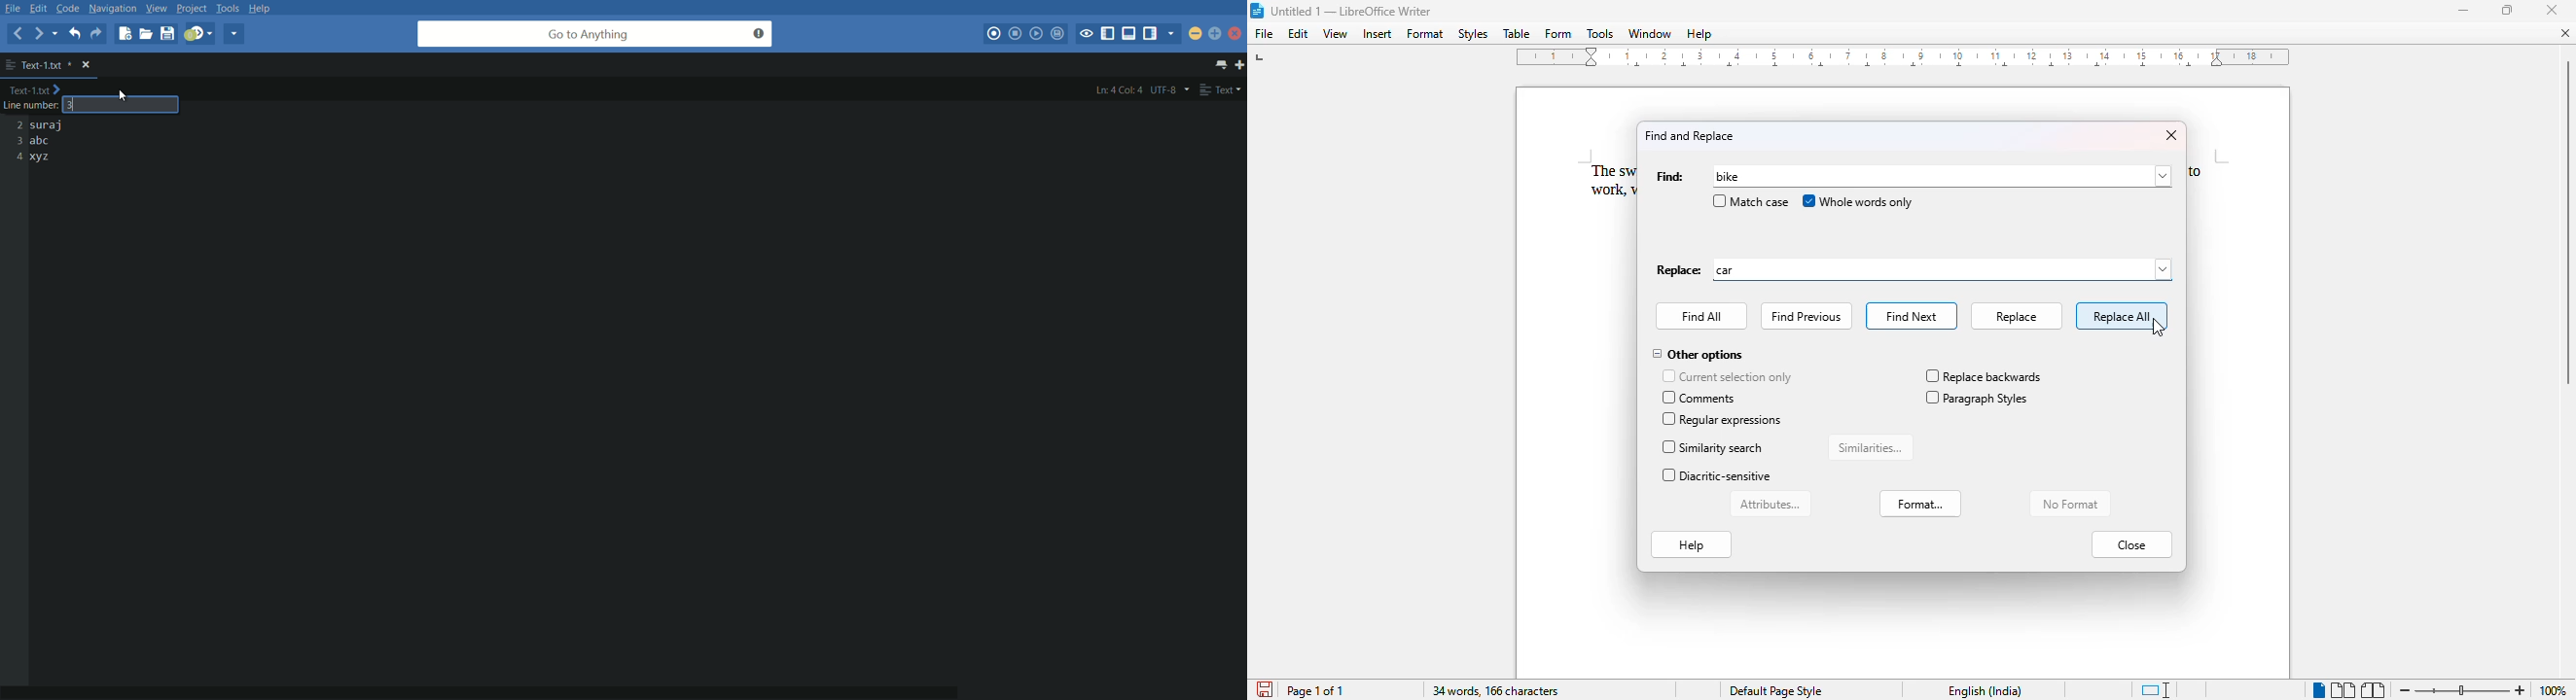  Describe the element at coordinates (1495, 691) in the screenshot. I see `34 words, 166 characters` at that location.